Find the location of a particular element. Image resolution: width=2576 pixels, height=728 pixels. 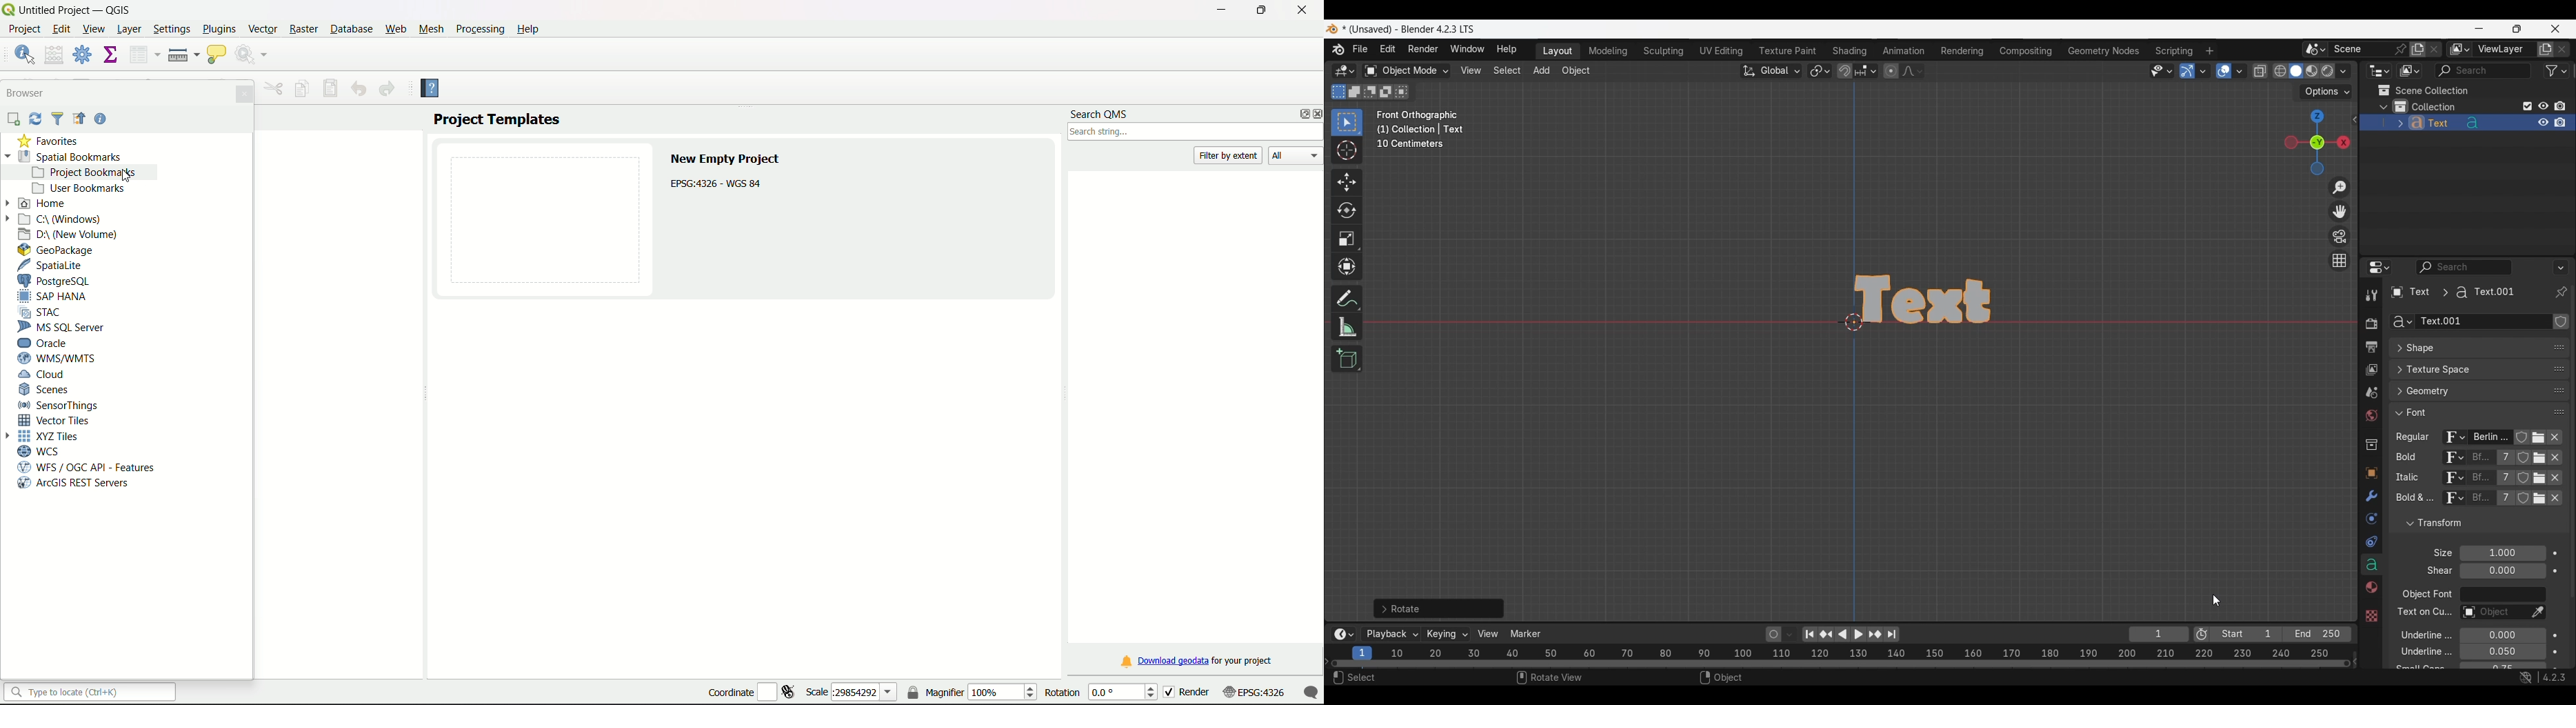

Browser is located at coordinates (27, 92).